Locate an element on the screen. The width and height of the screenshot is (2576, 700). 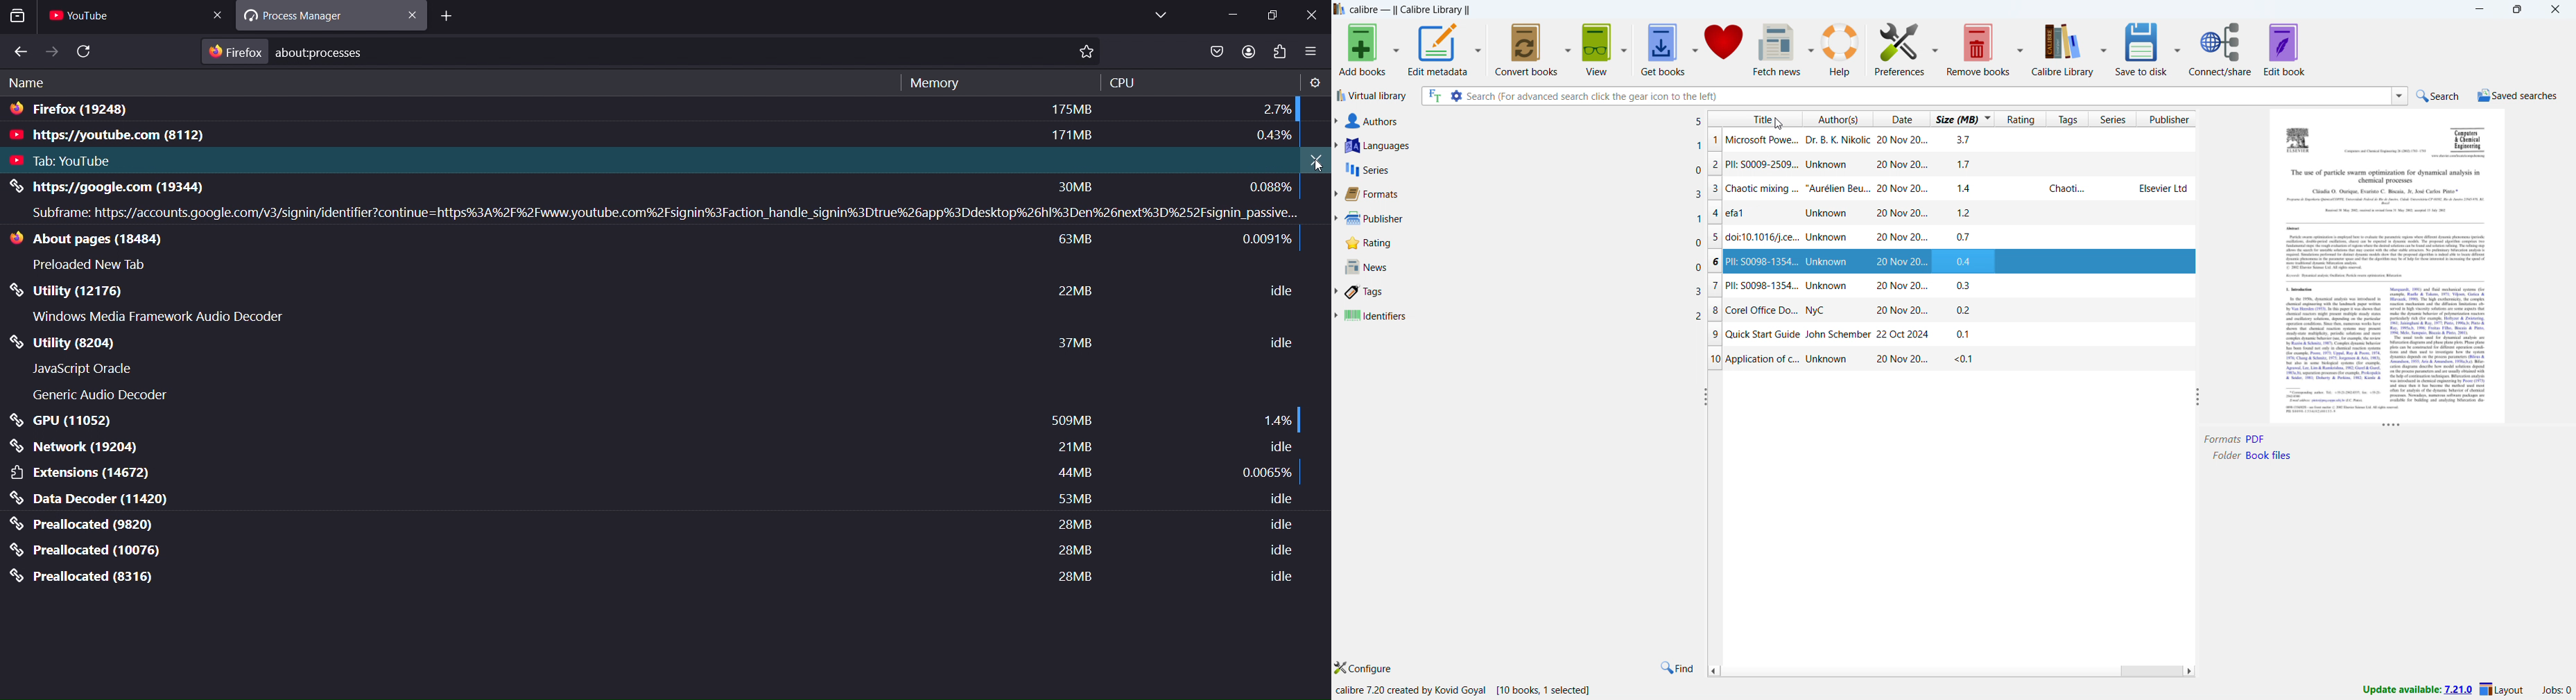
resize is located at coordinates (2392, 426).